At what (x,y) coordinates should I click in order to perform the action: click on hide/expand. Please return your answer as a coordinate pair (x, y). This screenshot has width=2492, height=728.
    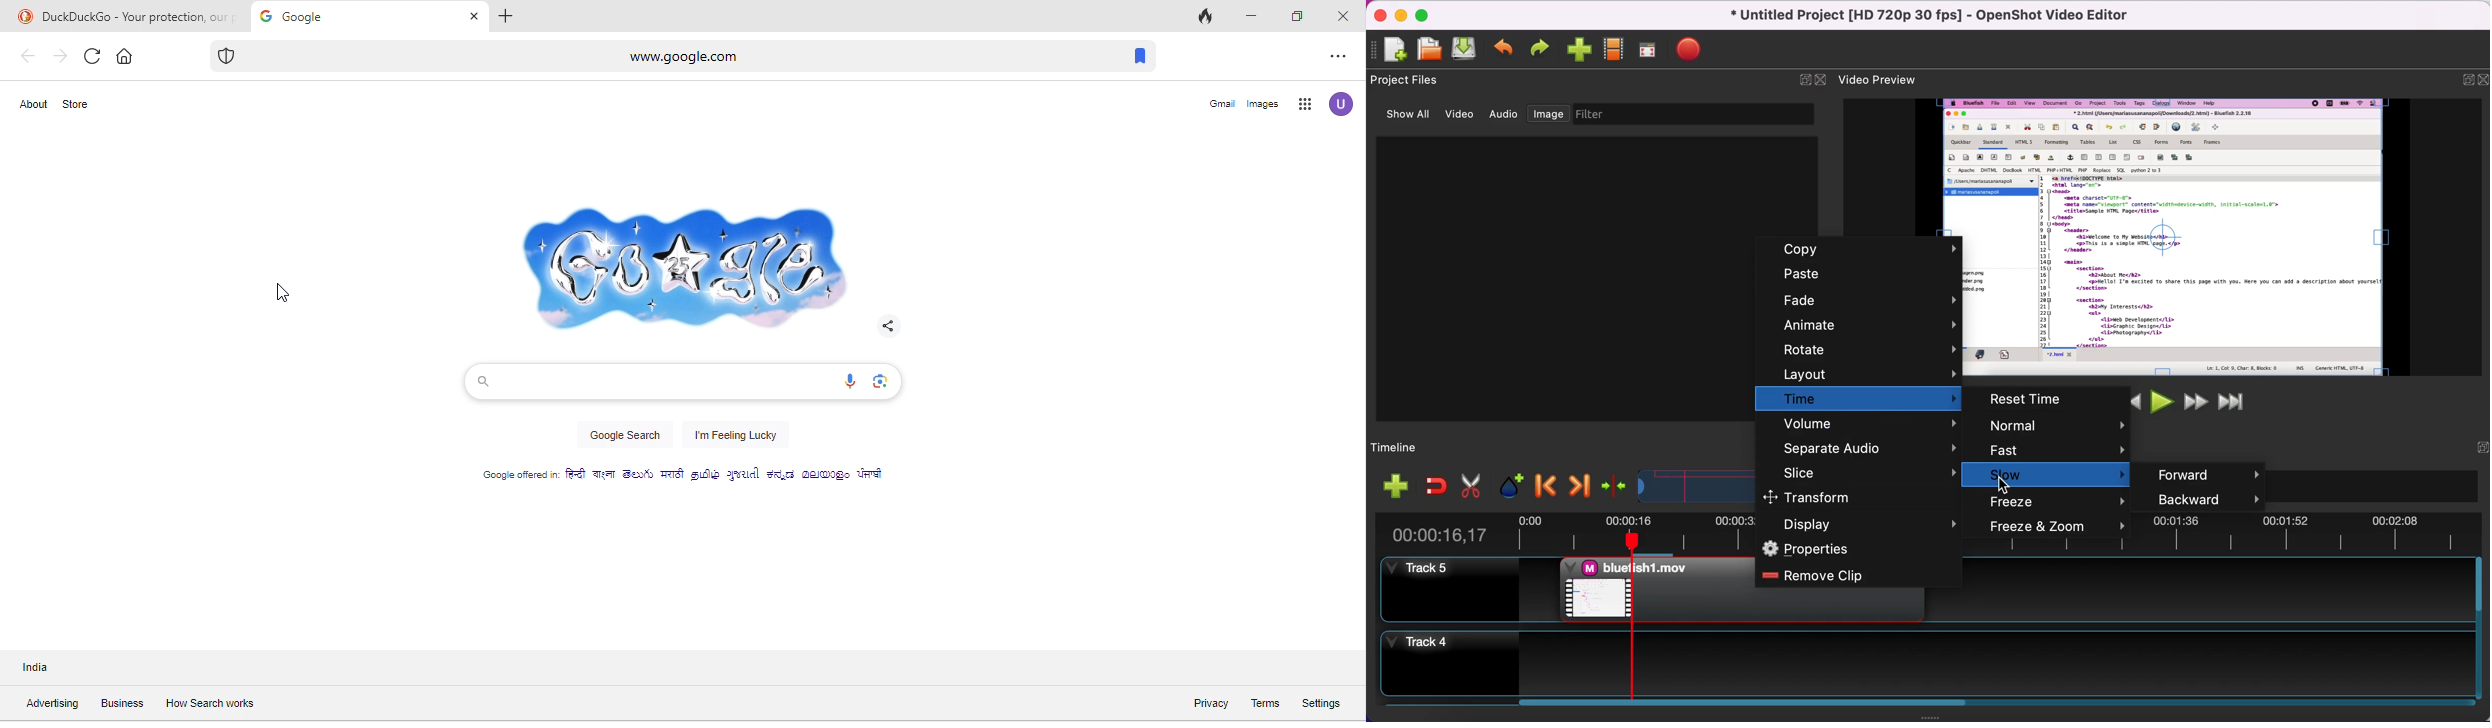
    Looking at the image, I should click on (2476, 448).